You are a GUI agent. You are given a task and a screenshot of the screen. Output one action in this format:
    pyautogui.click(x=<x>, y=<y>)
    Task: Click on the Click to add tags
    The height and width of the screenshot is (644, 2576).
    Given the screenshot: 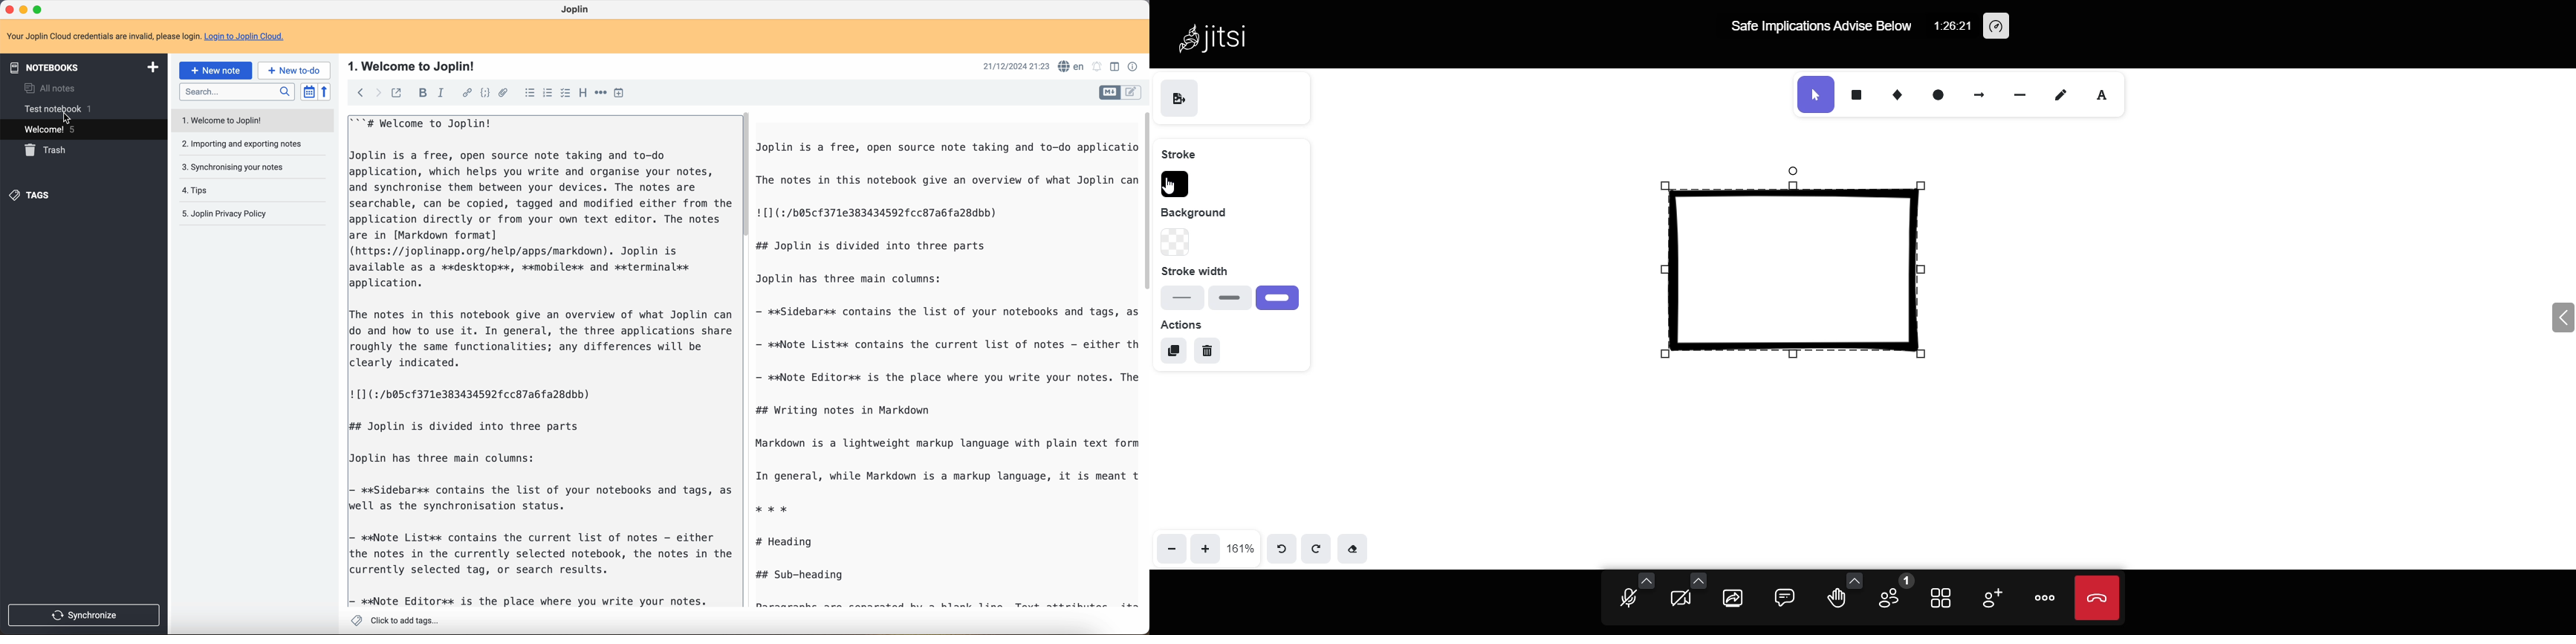 What is the action you would take?
    pyautogui.click(x=400, y=621)
    